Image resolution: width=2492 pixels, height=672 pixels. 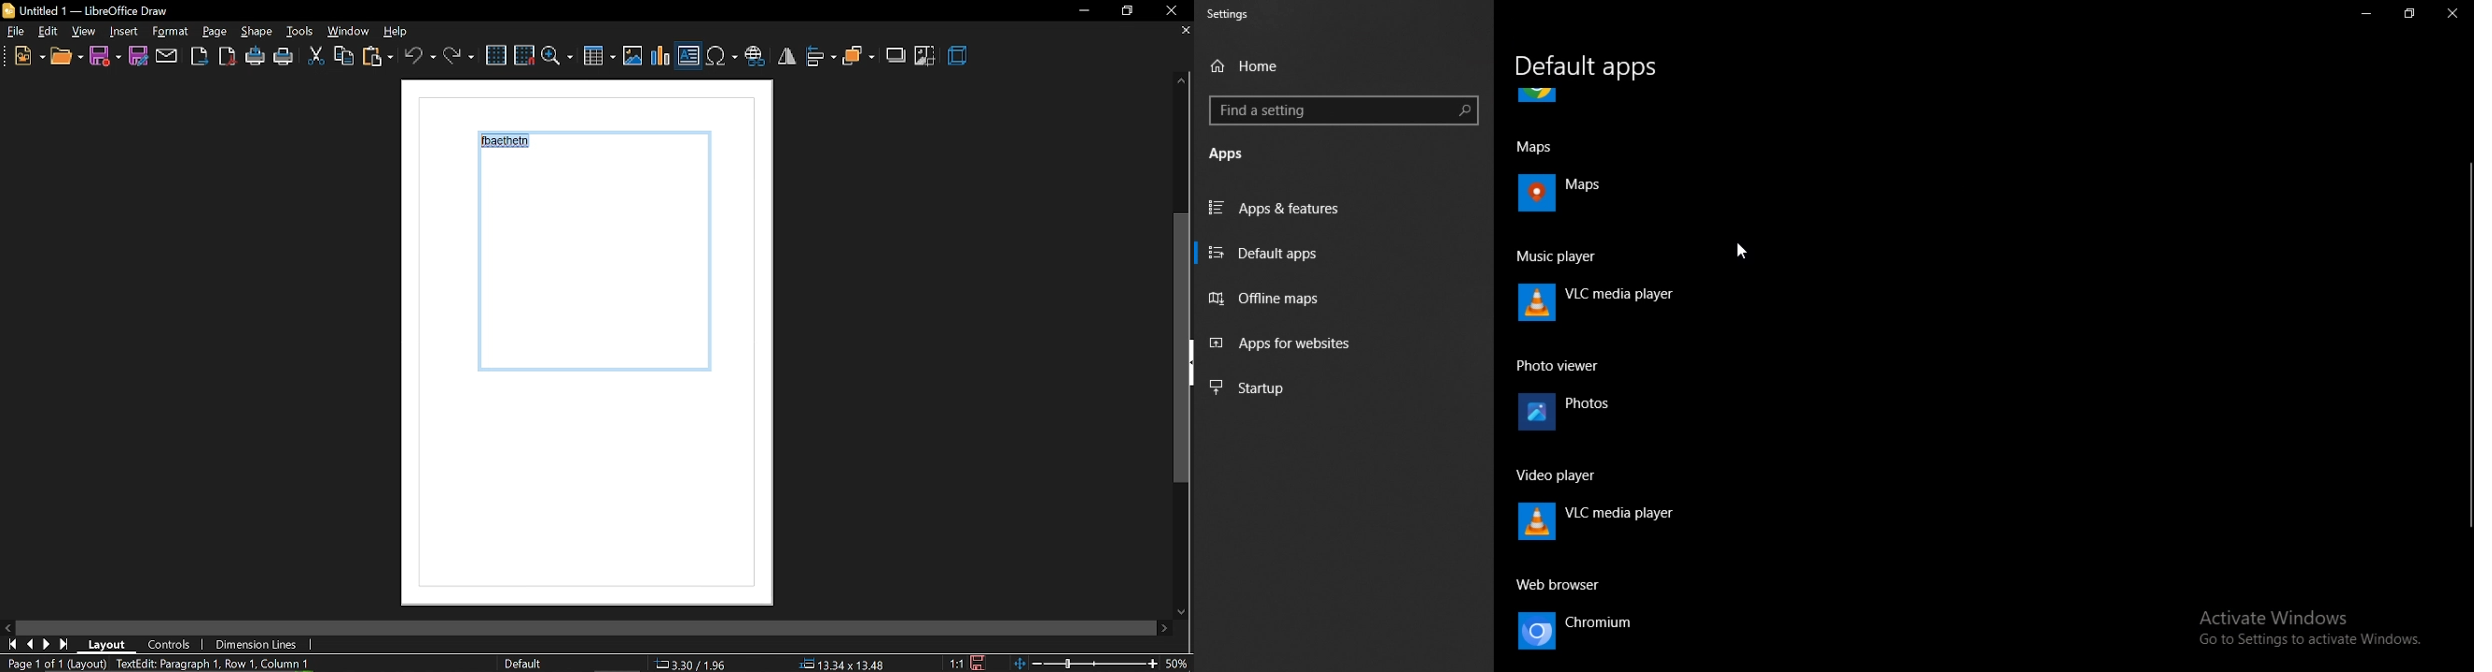 What do you see at coordinates (1558, 365) in the screenshot?
I see `photo viewer` at bounding box center [1558, 365].